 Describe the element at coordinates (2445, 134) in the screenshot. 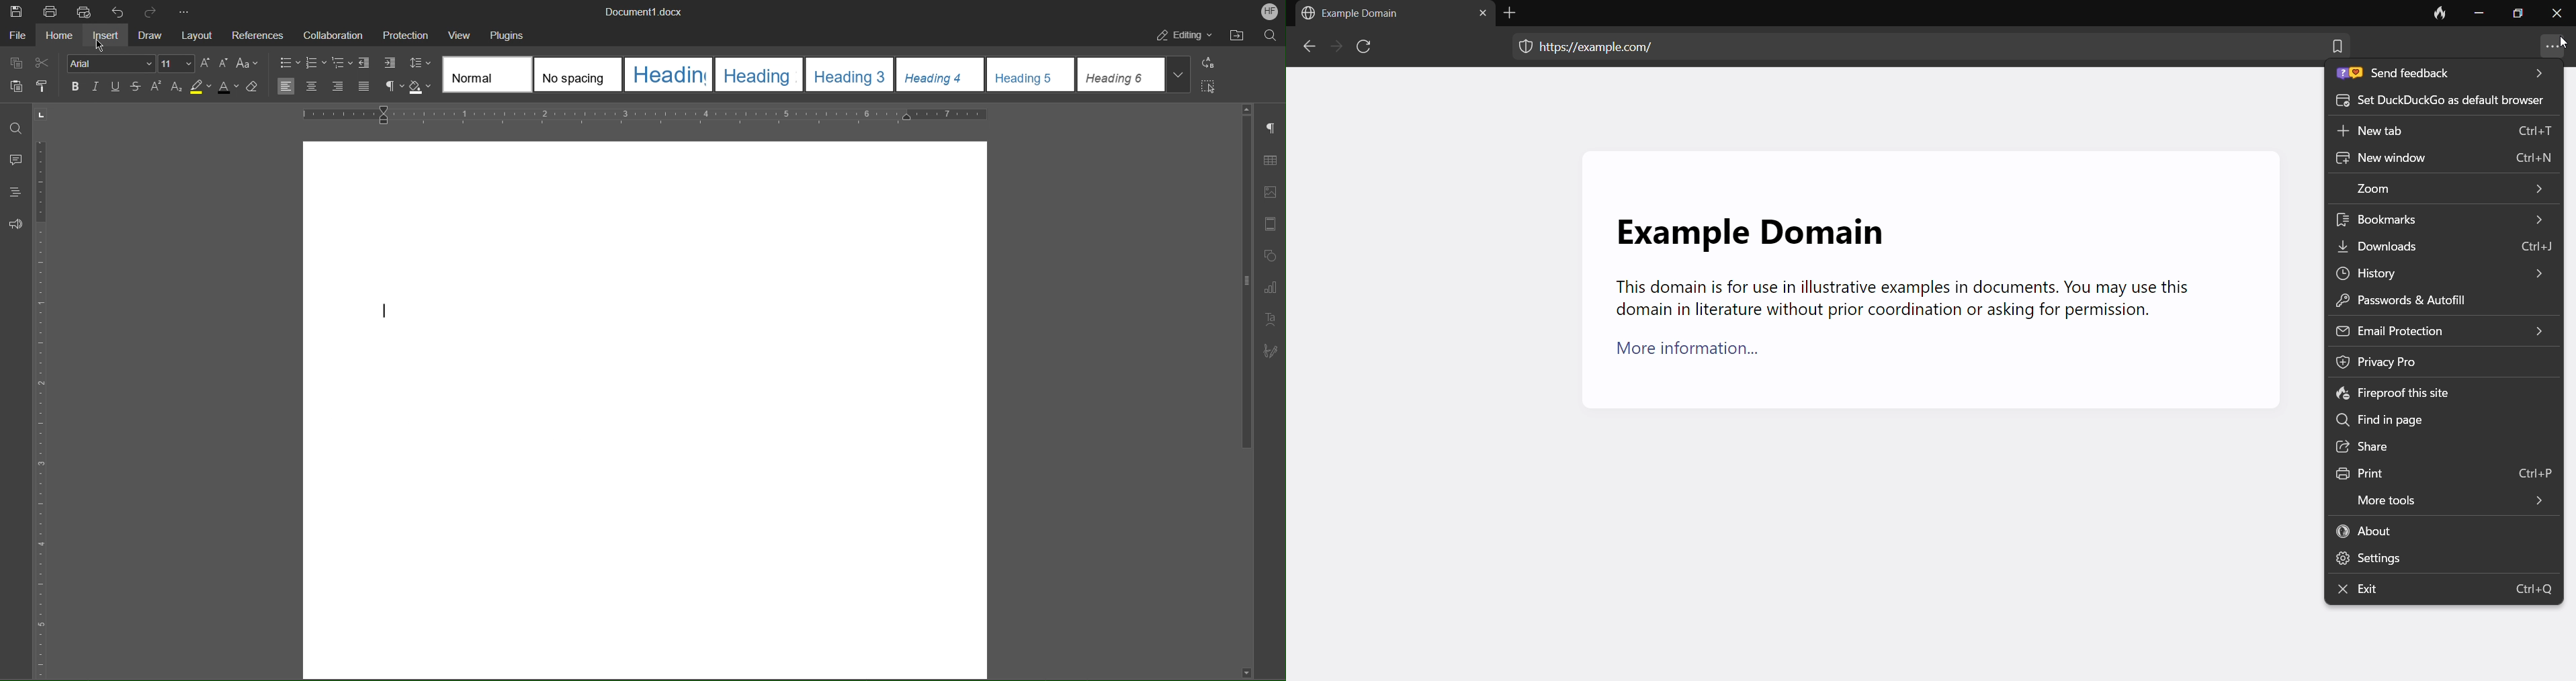

I see `new tab` at that location.